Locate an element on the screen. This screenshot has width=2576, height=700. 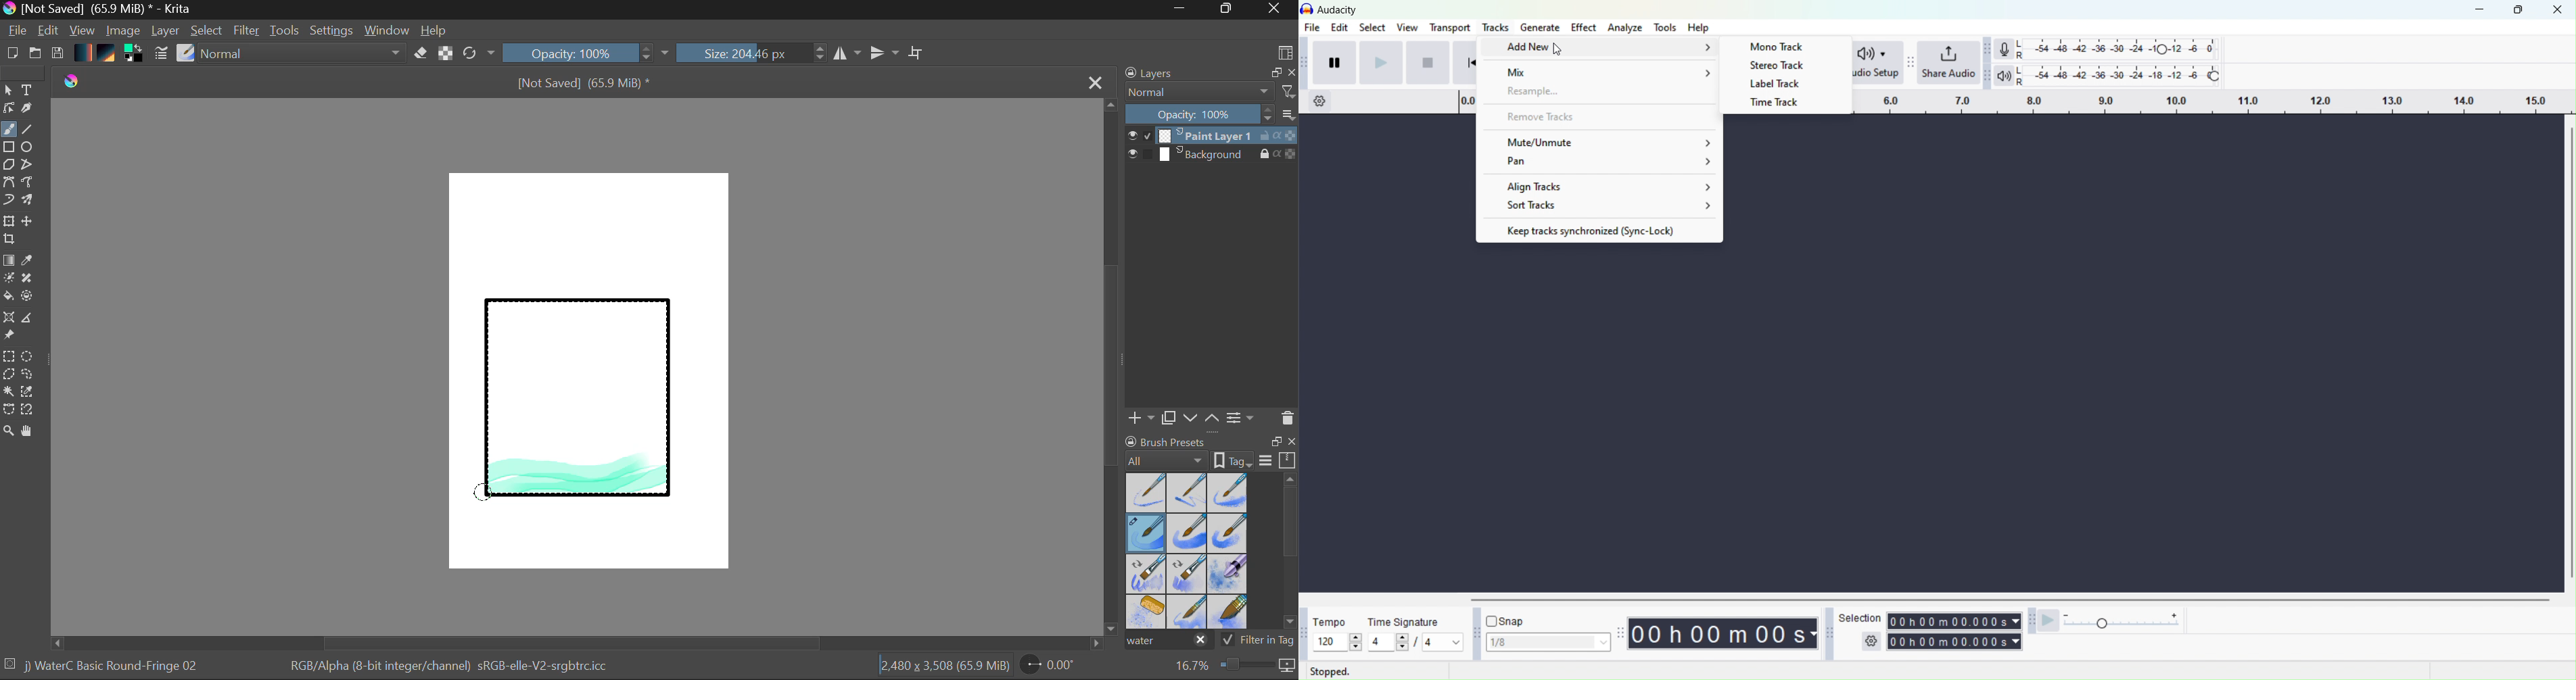
Water C - Decay Tilt is located at coordinates (1187, 573).